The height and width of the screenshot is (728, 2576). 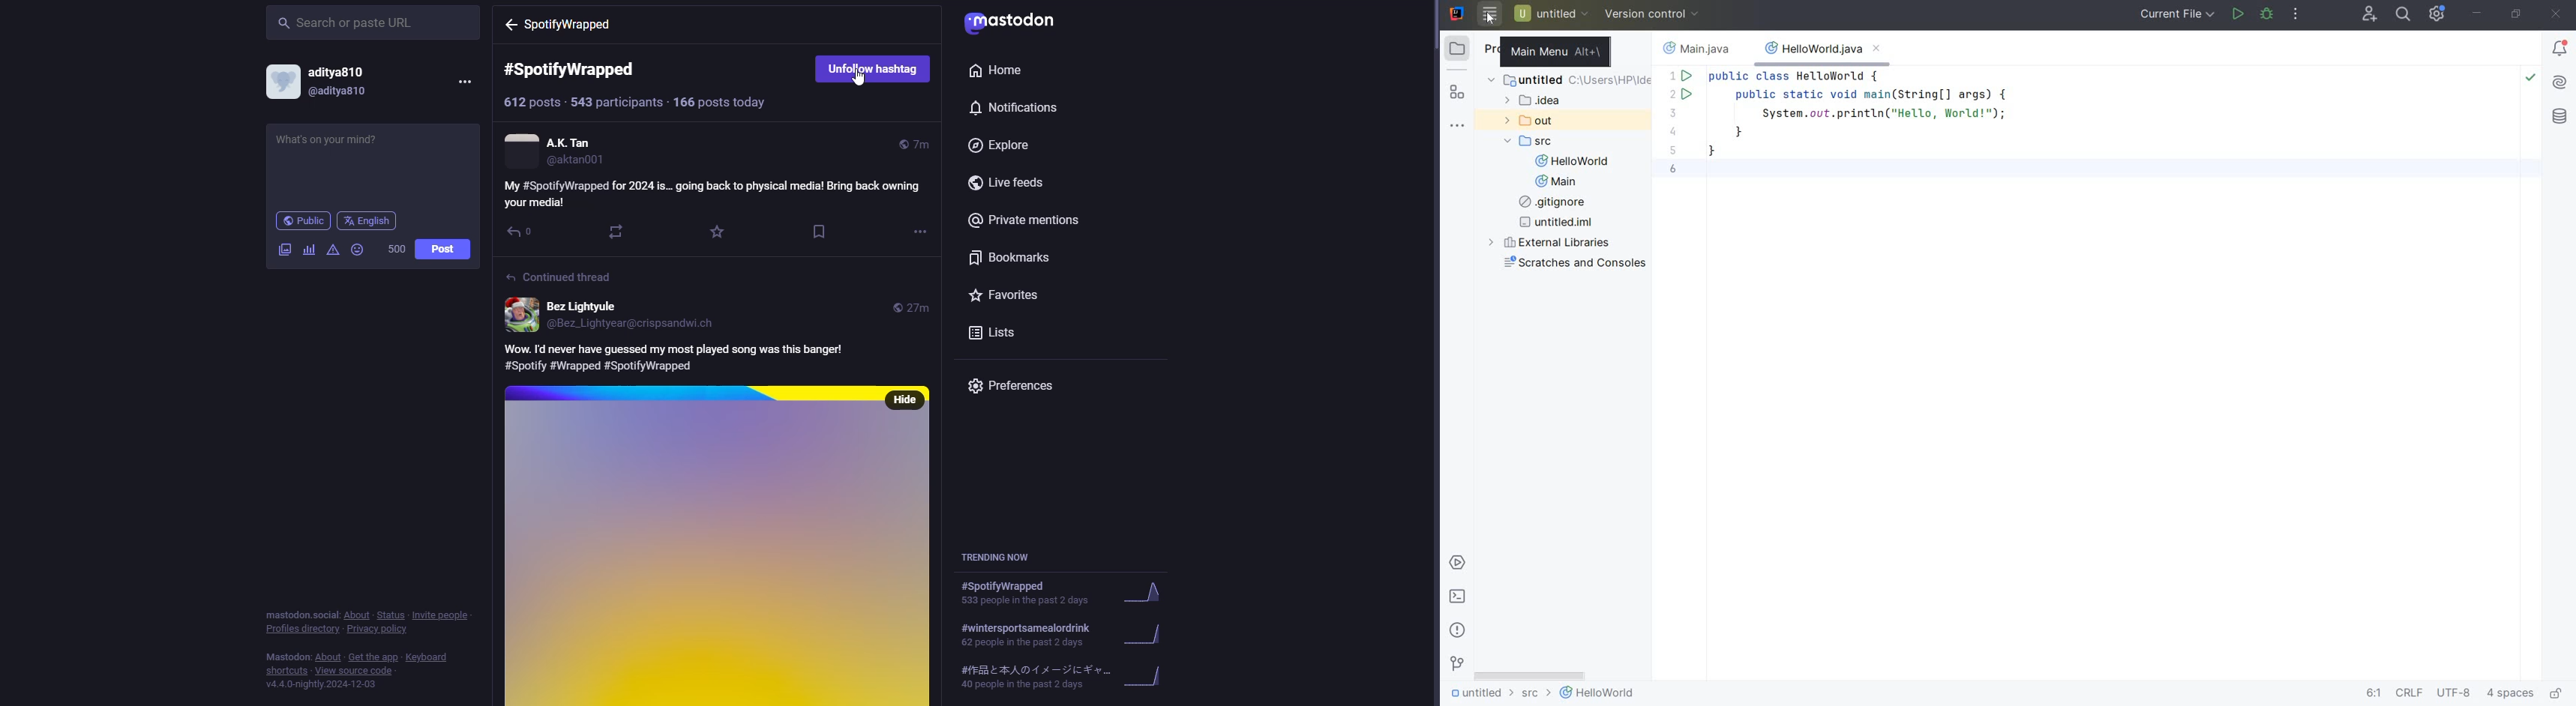 I want to click on 500, so click(x=397, y=249).